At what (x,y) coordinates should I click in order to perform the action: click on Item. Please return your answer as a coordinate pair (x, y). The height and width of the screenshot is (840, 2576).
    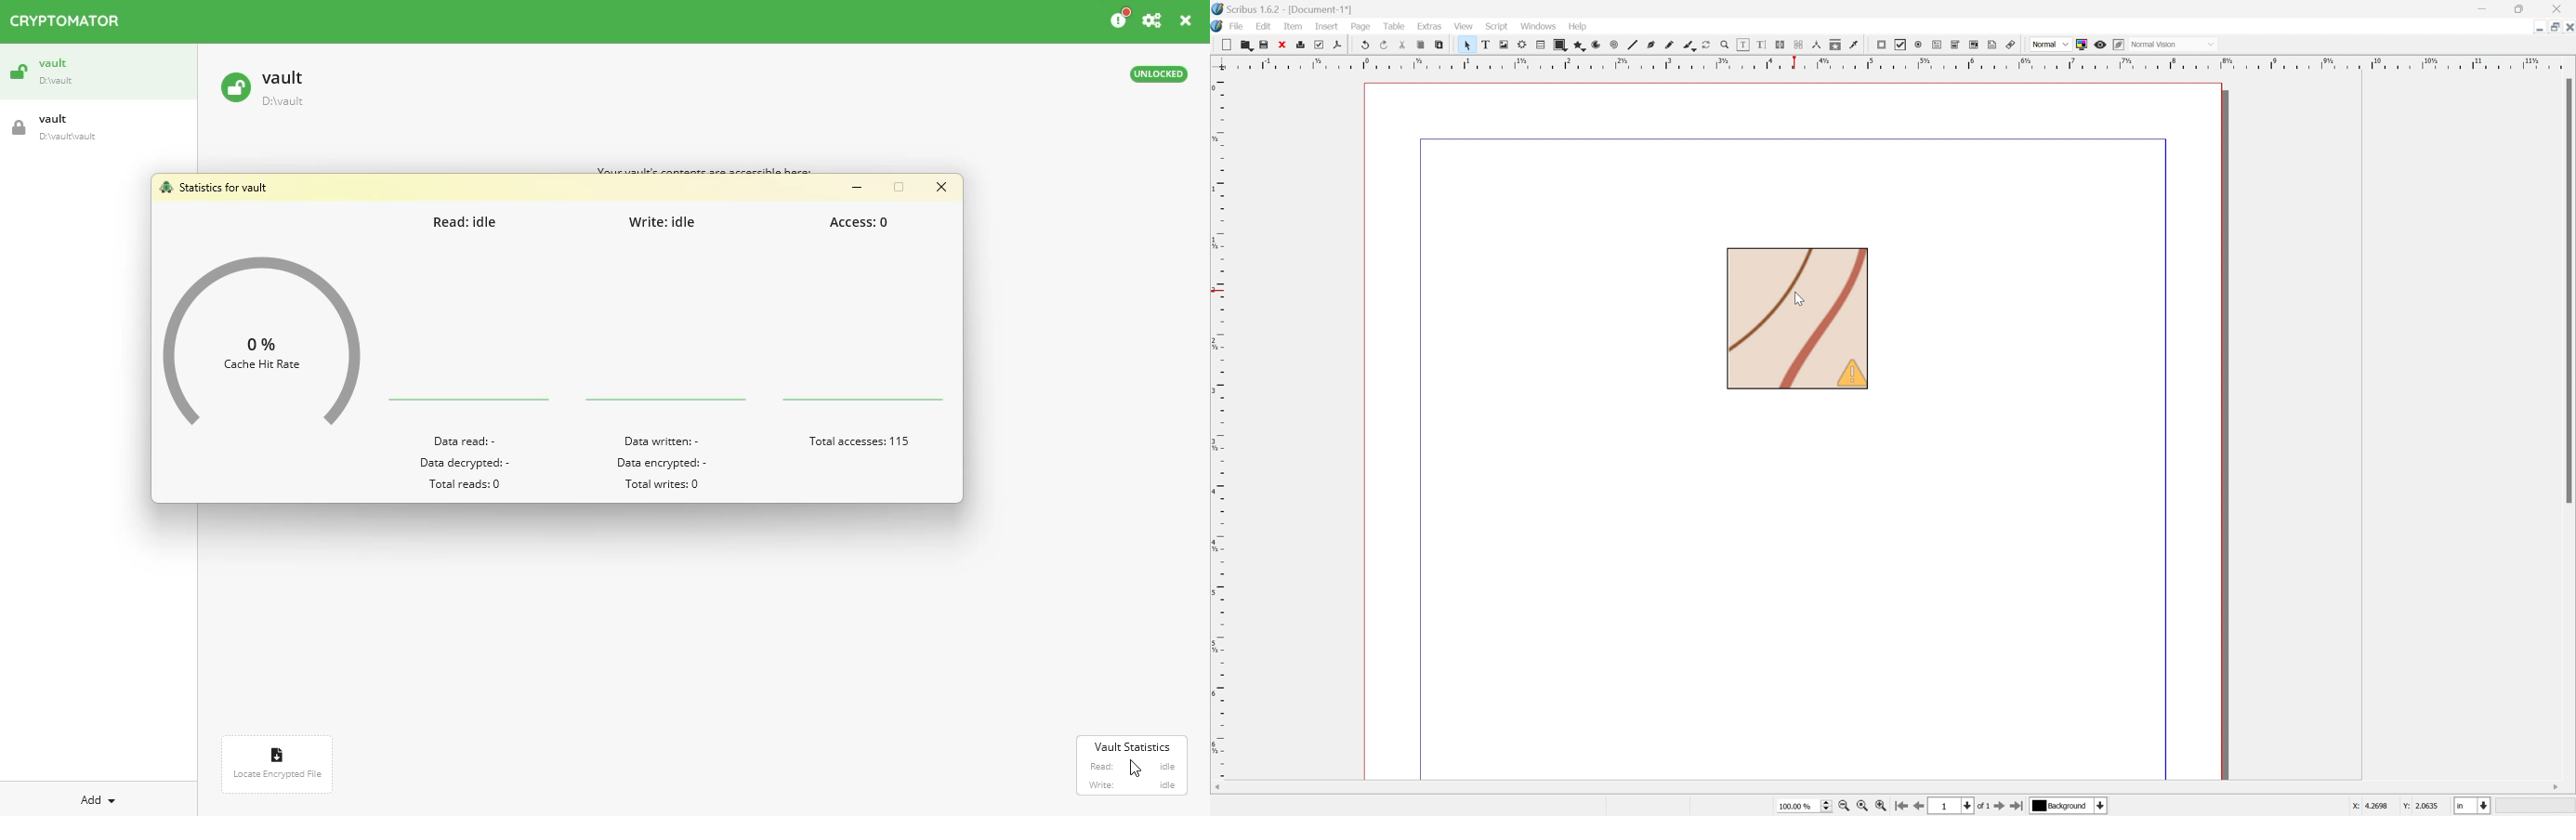
    Looking at the image, I should click on (1293, 27).